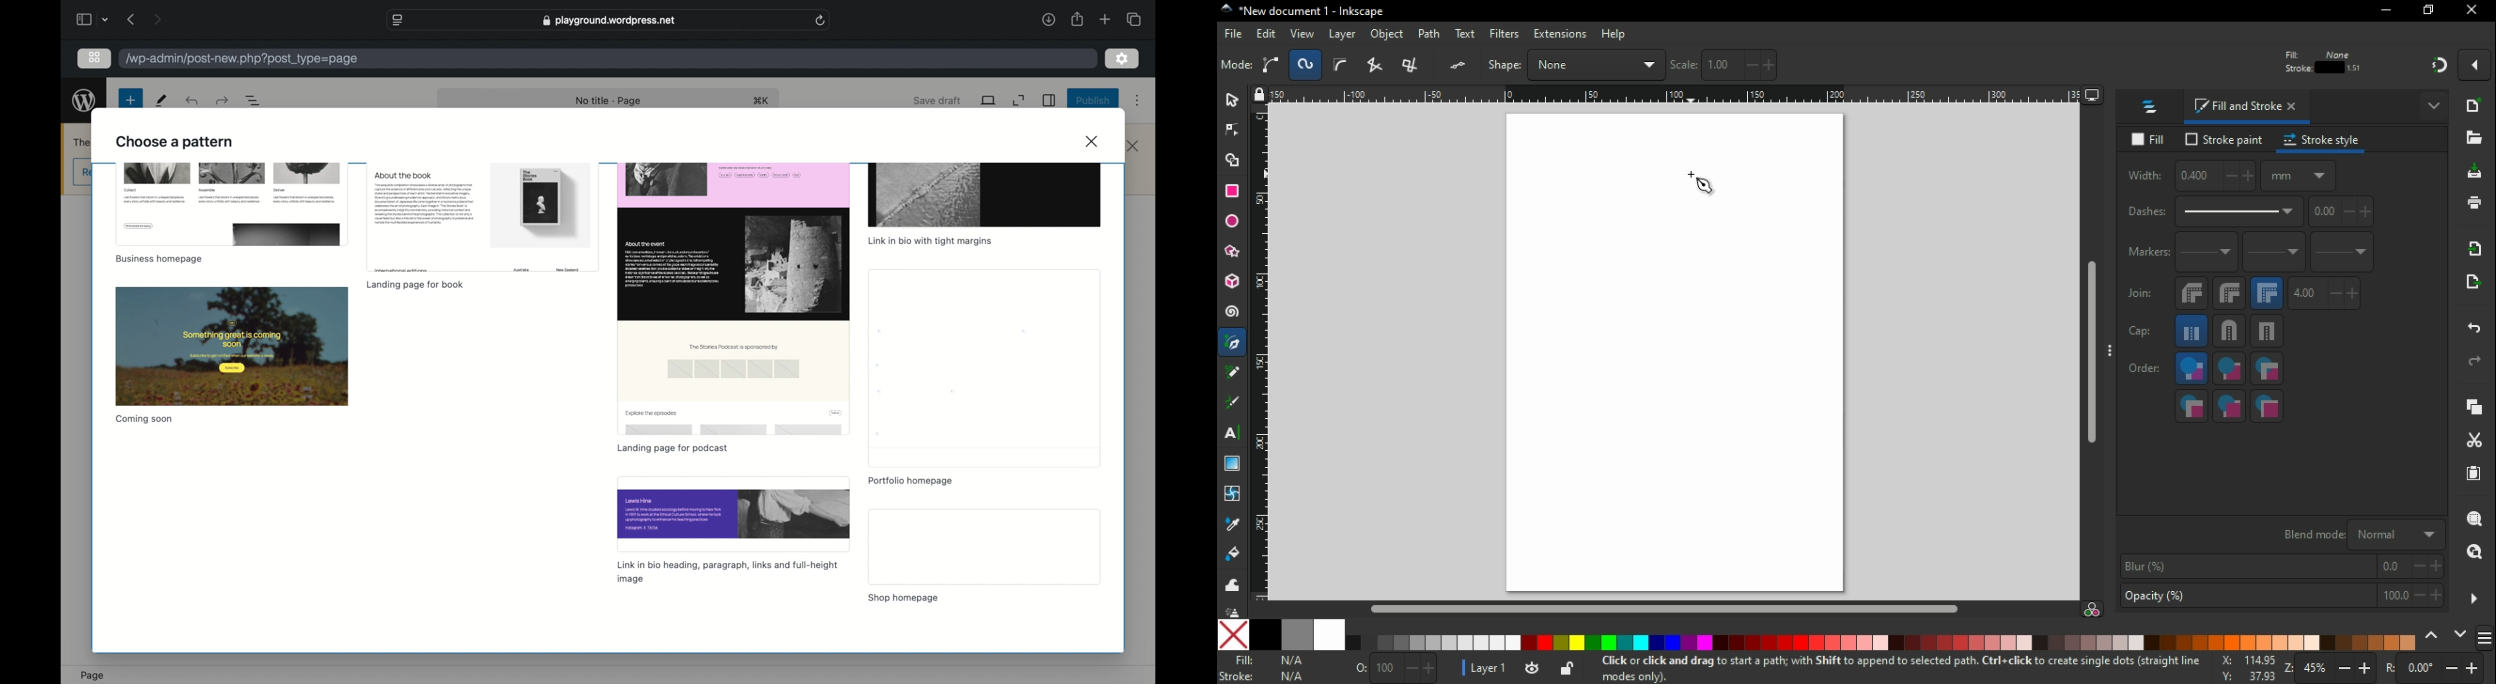 The image size is (2520, 700). What do you see at coordinates (2145, 334) in the screenshot?
I see `cap` at bounding box center [2145, 334].